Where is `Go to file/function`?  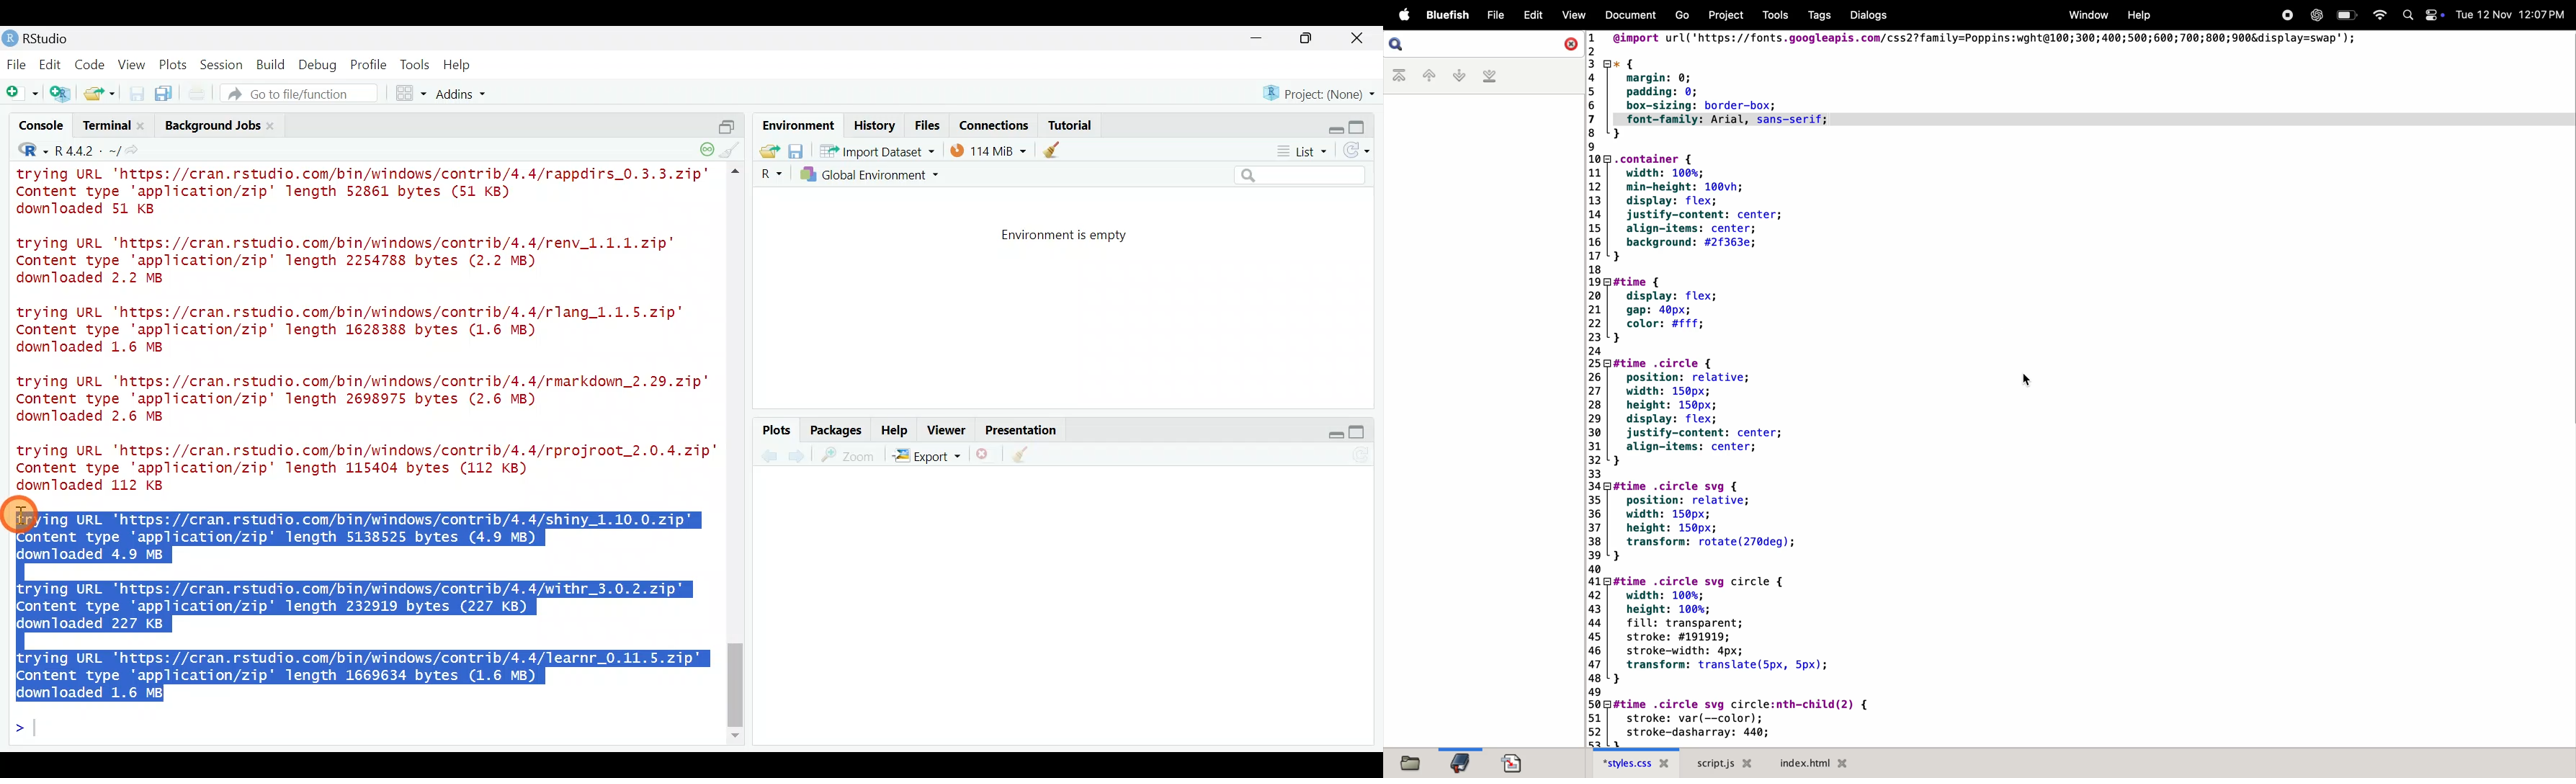 Go to file/function is located at coordinates (305, 94).